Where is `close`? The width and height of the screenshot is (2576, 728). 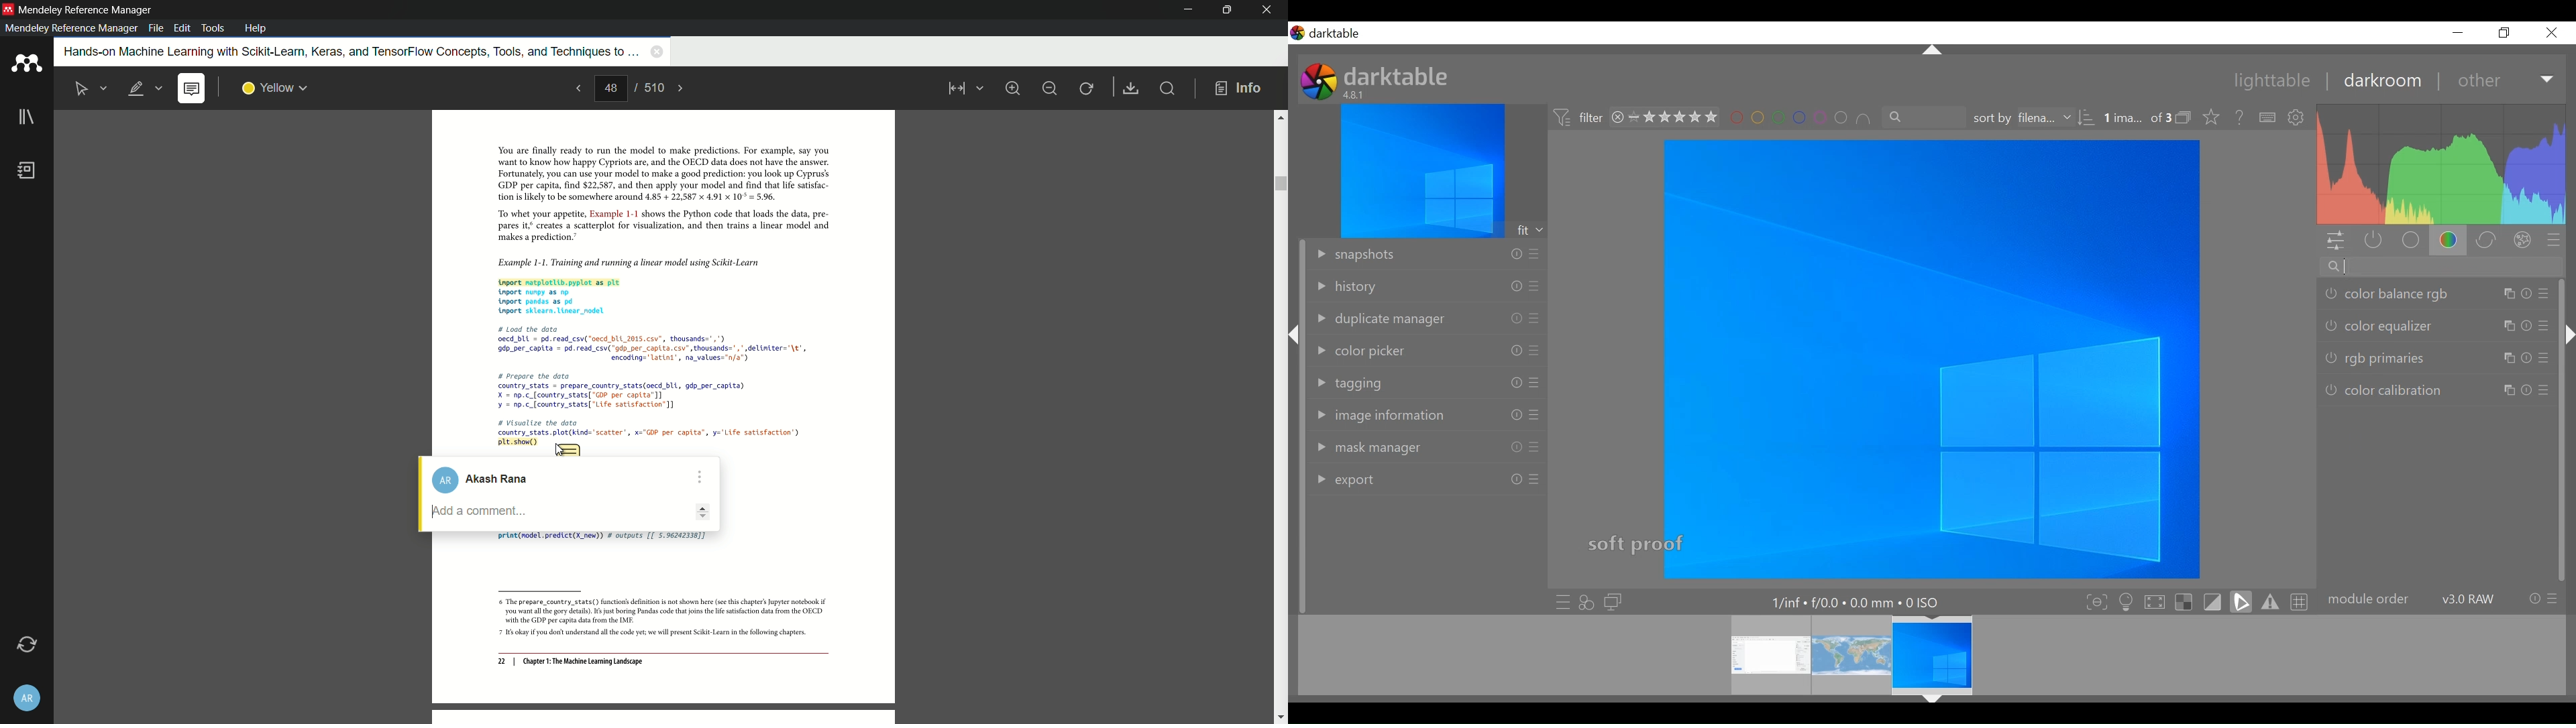
close is located at coordinates (1617, 118).